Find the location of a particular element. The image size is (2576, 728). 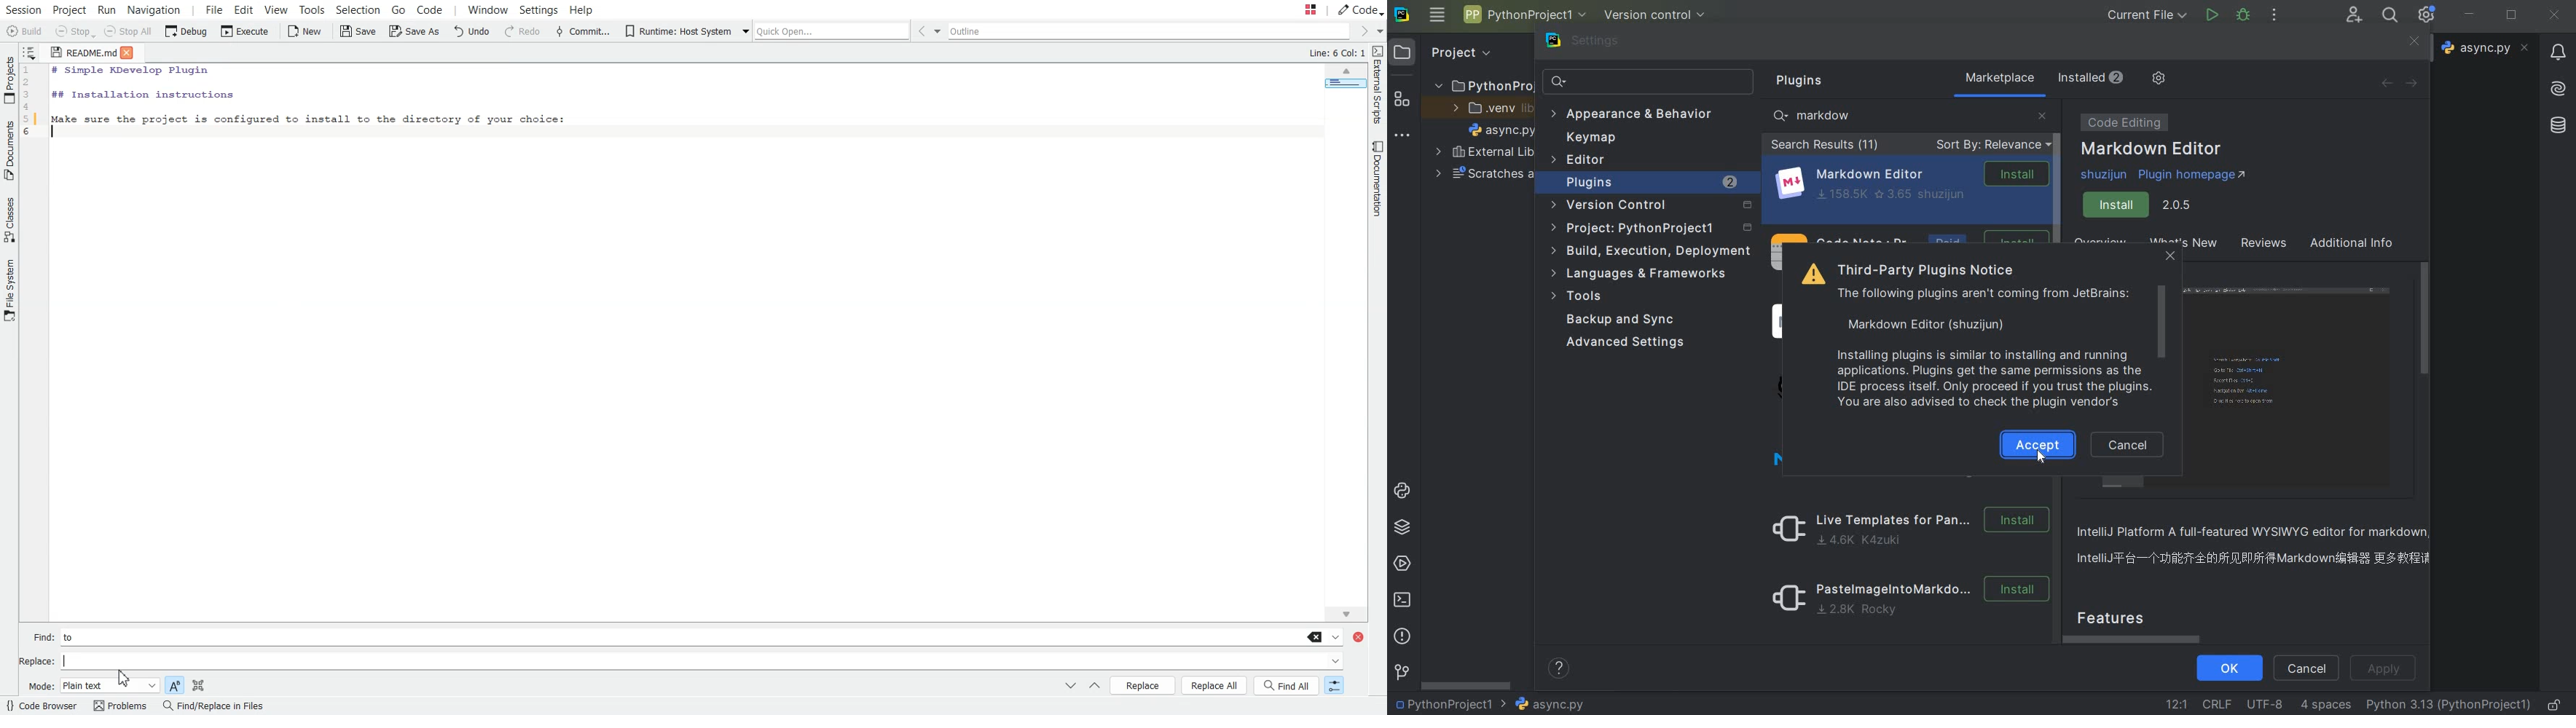

version control is located at coordinates (1655, 15).